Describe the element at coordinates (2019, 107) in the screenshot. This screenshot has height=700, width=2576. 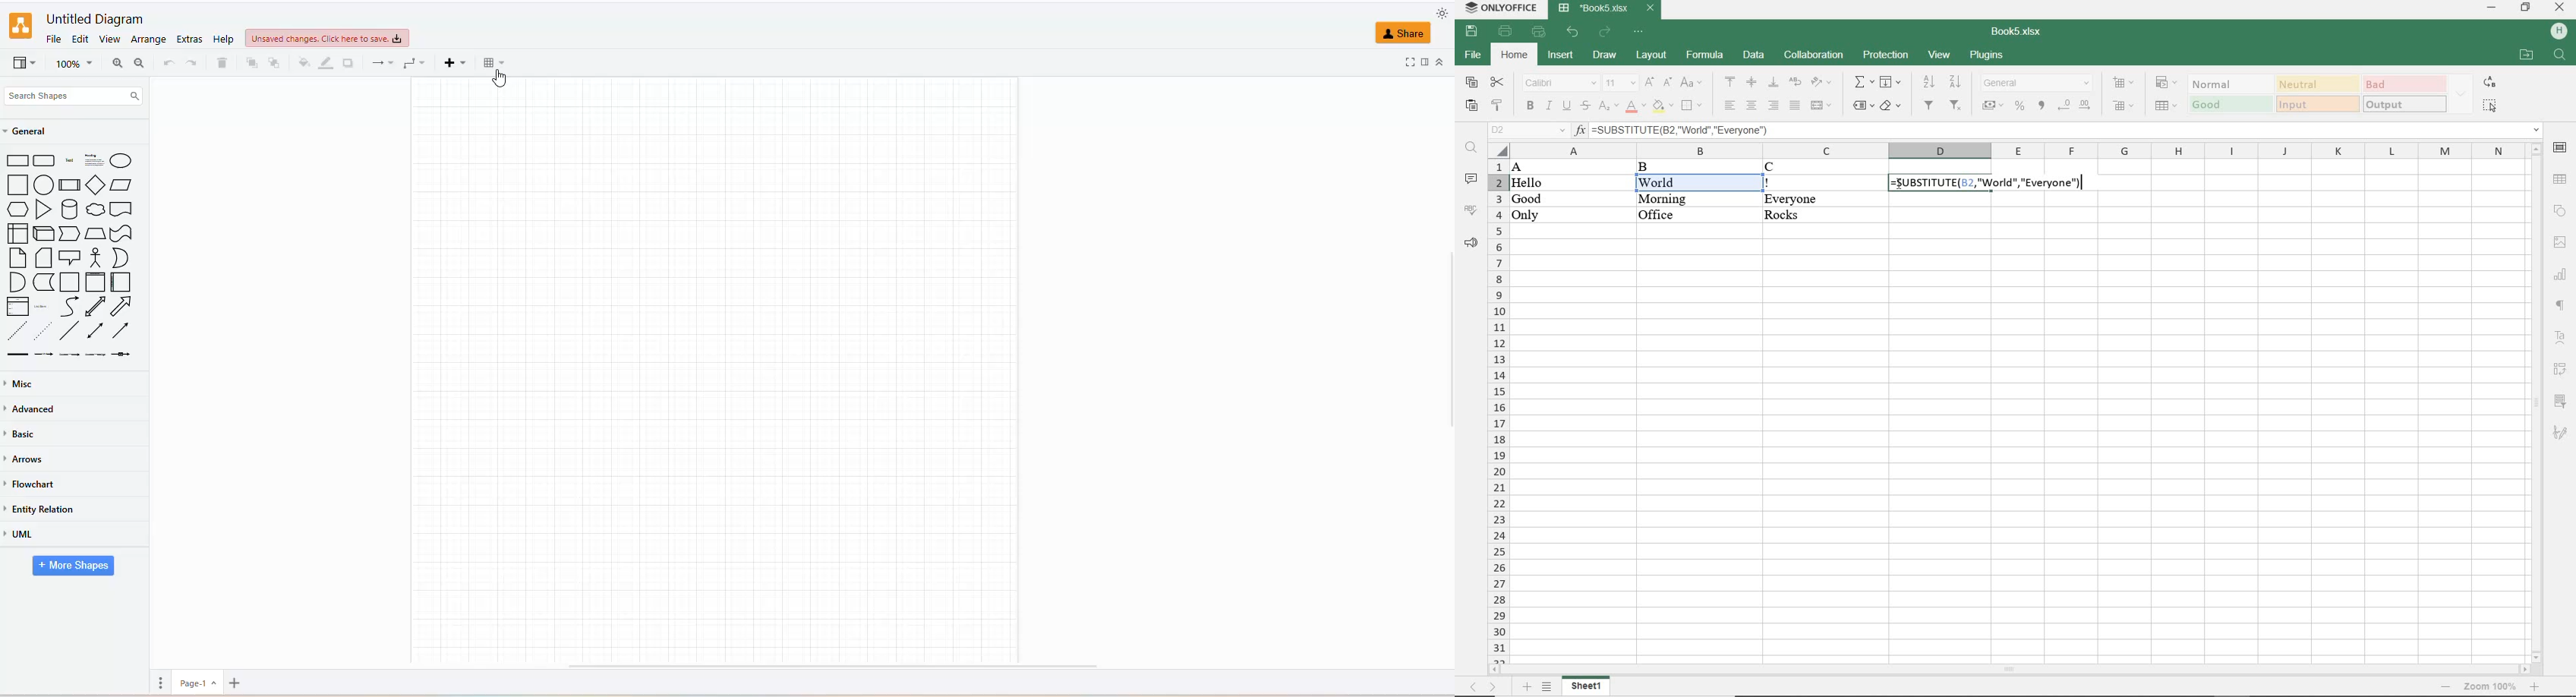
I see `percent style` at that location.